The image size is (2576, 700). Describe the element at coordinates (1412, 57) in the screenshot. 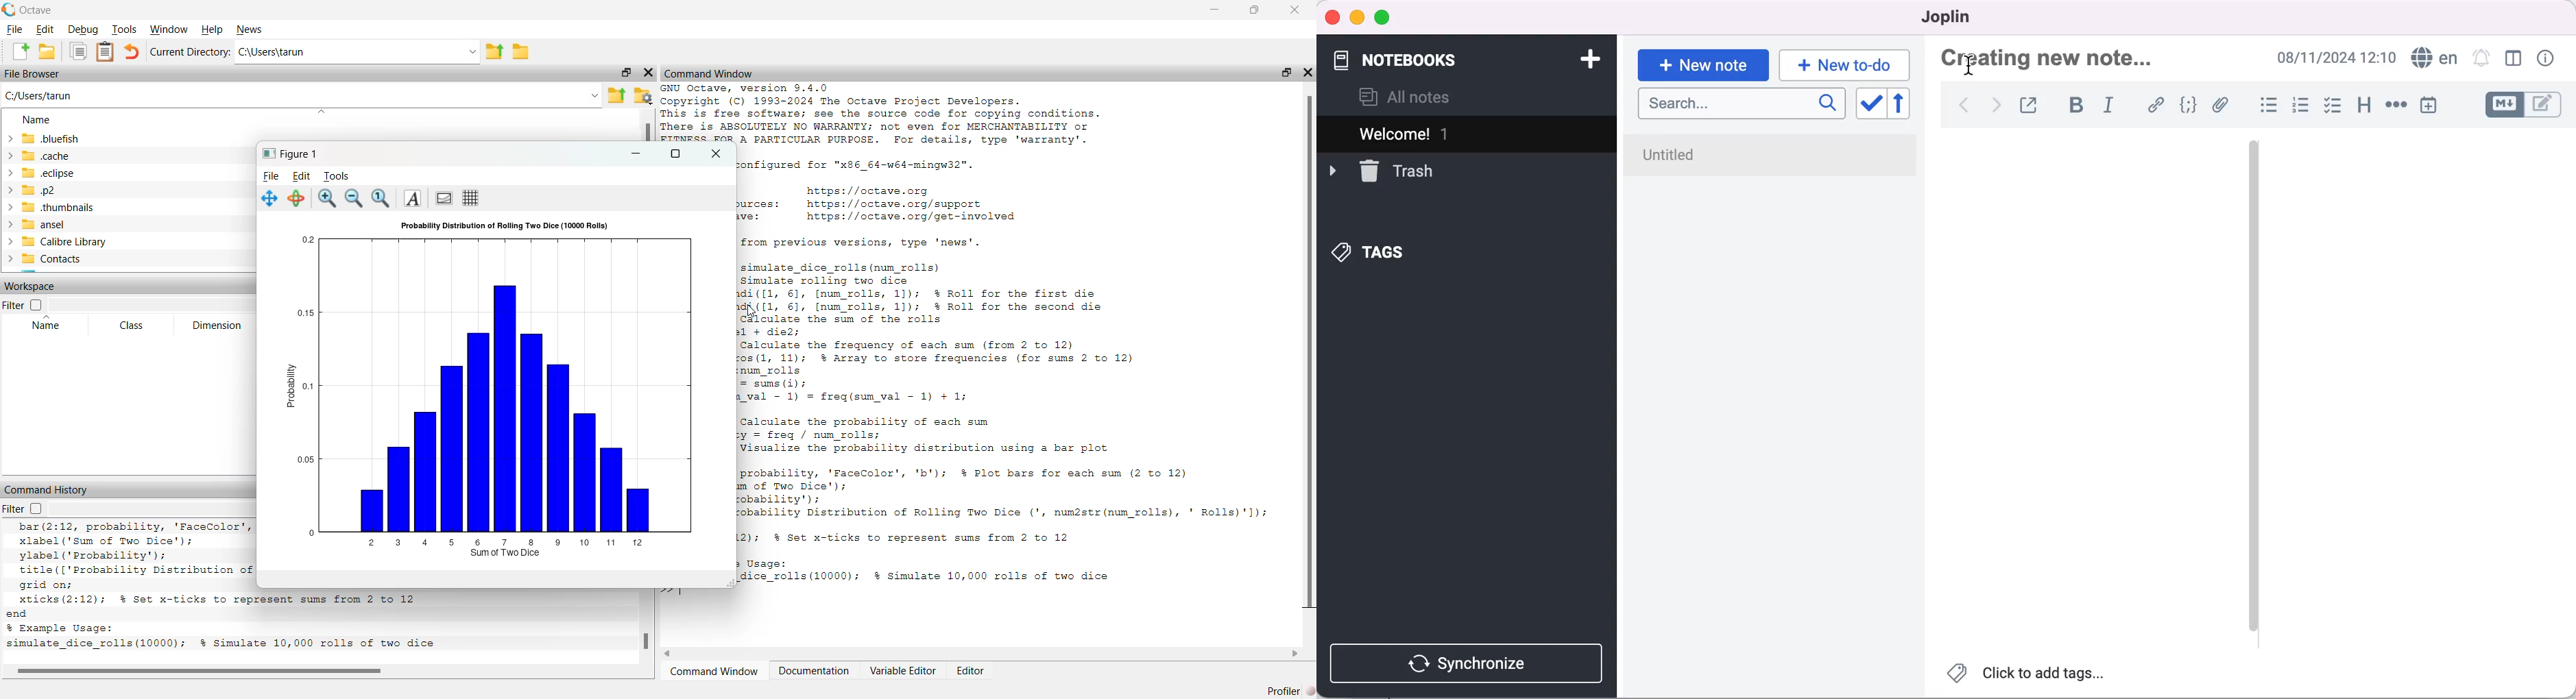

I see `notebooks` at that location.